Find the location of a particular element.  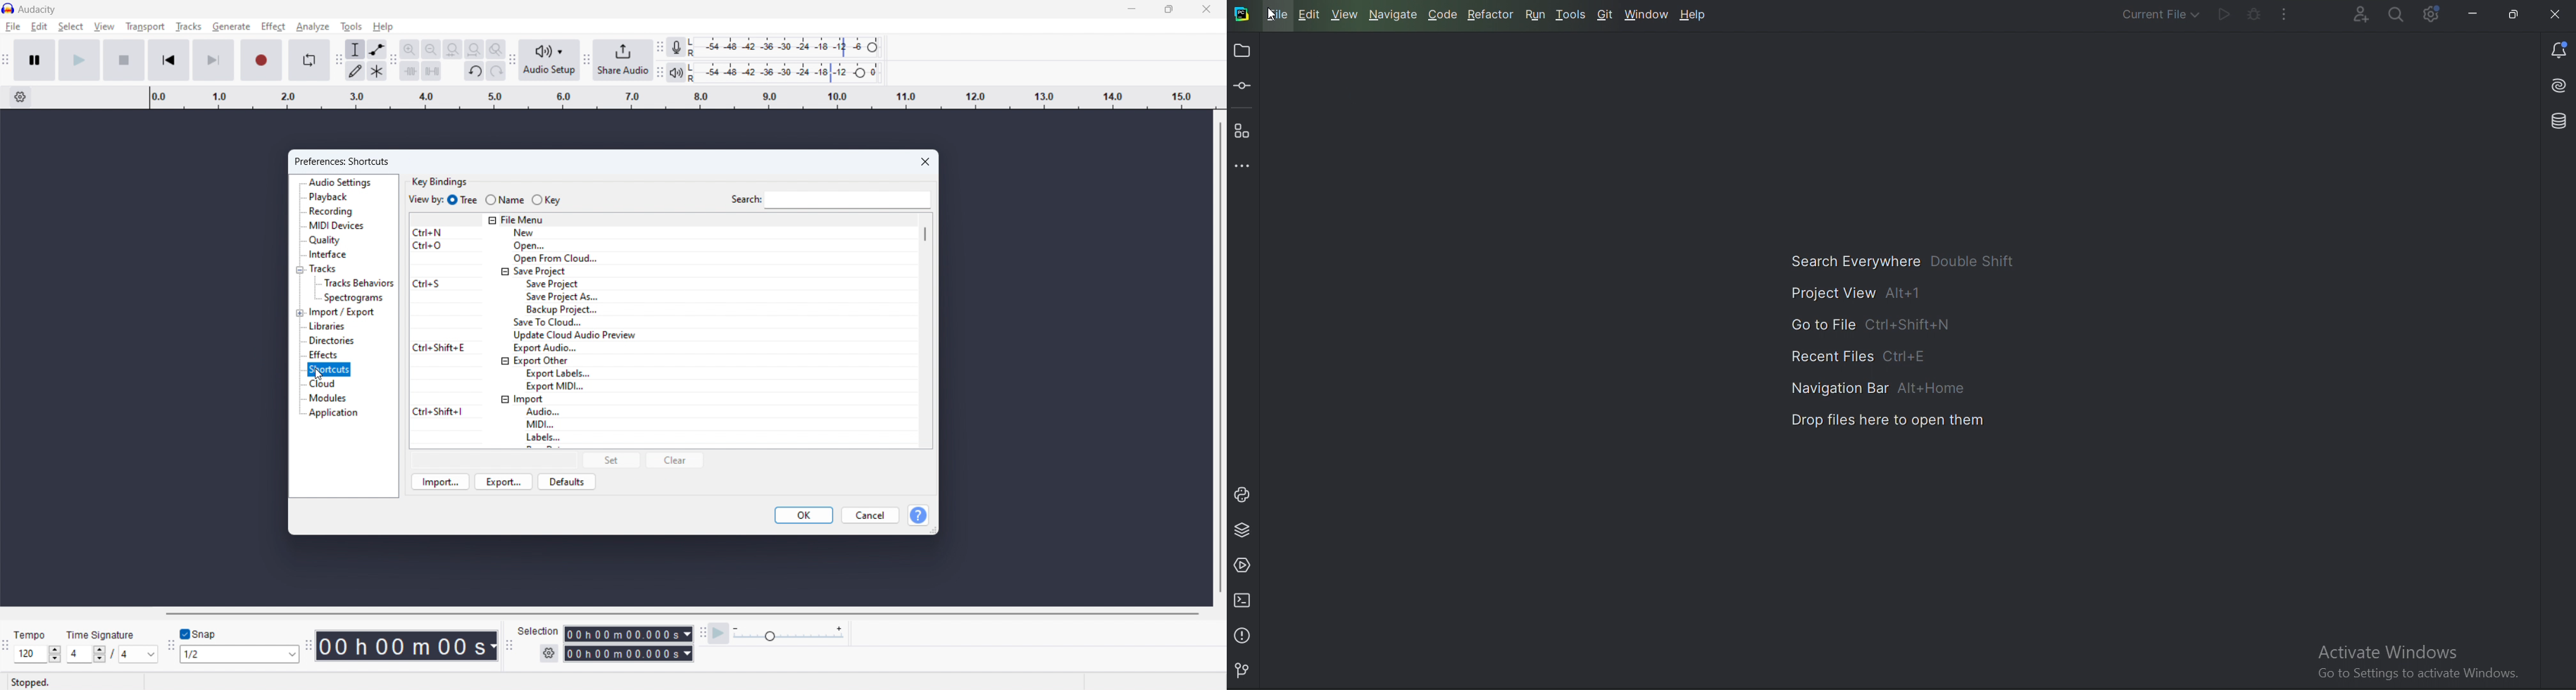

selection tool is located at coordinates (356, 49).